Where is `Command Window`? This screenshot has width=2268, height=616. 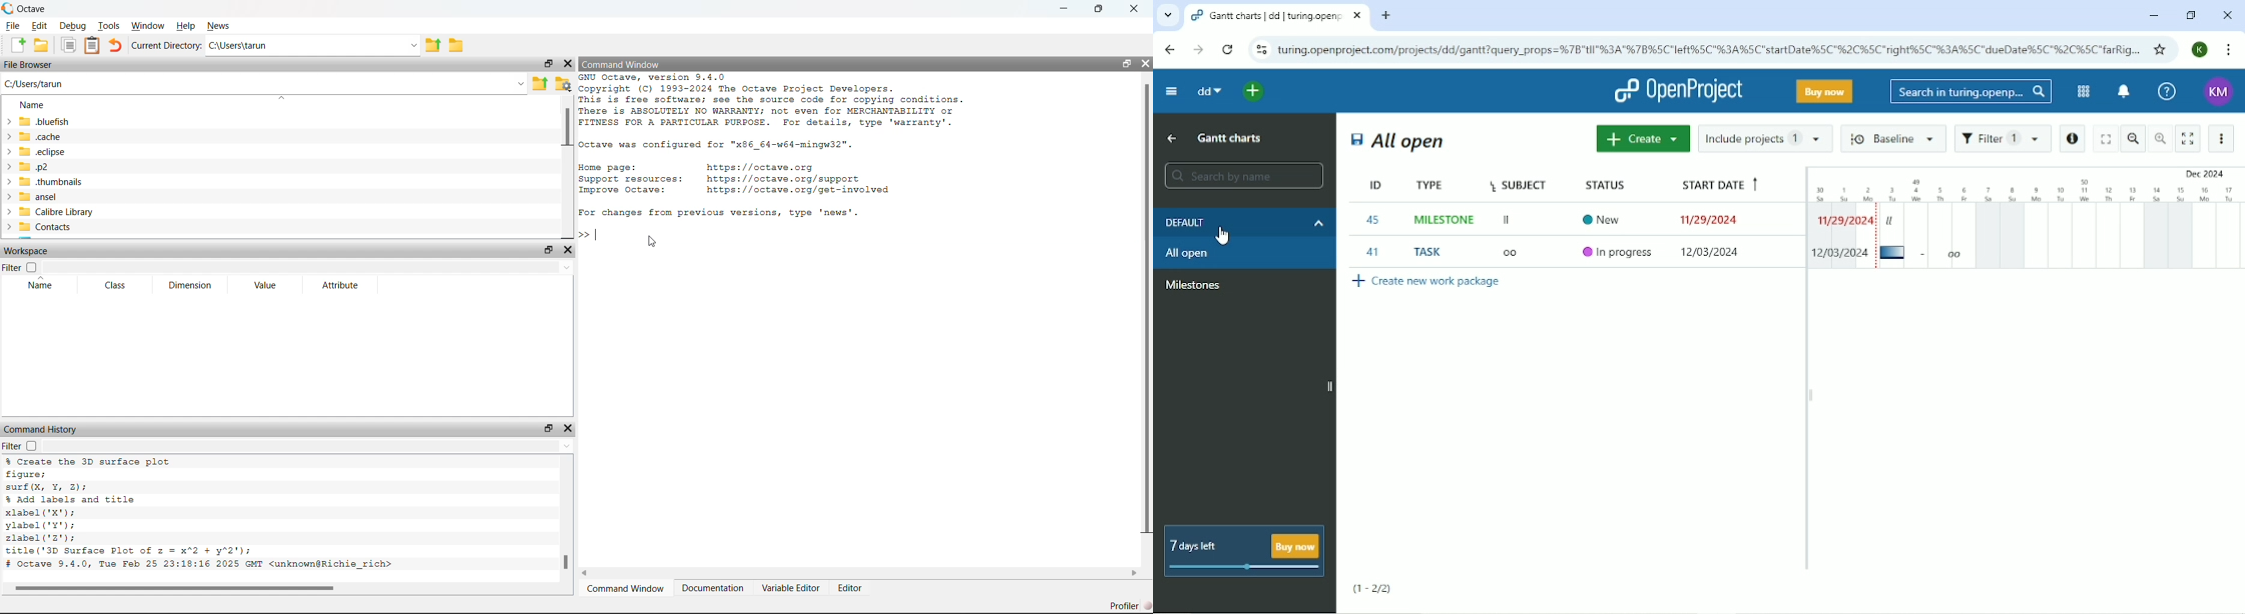 Command Window is located at coordinates (625, 589).